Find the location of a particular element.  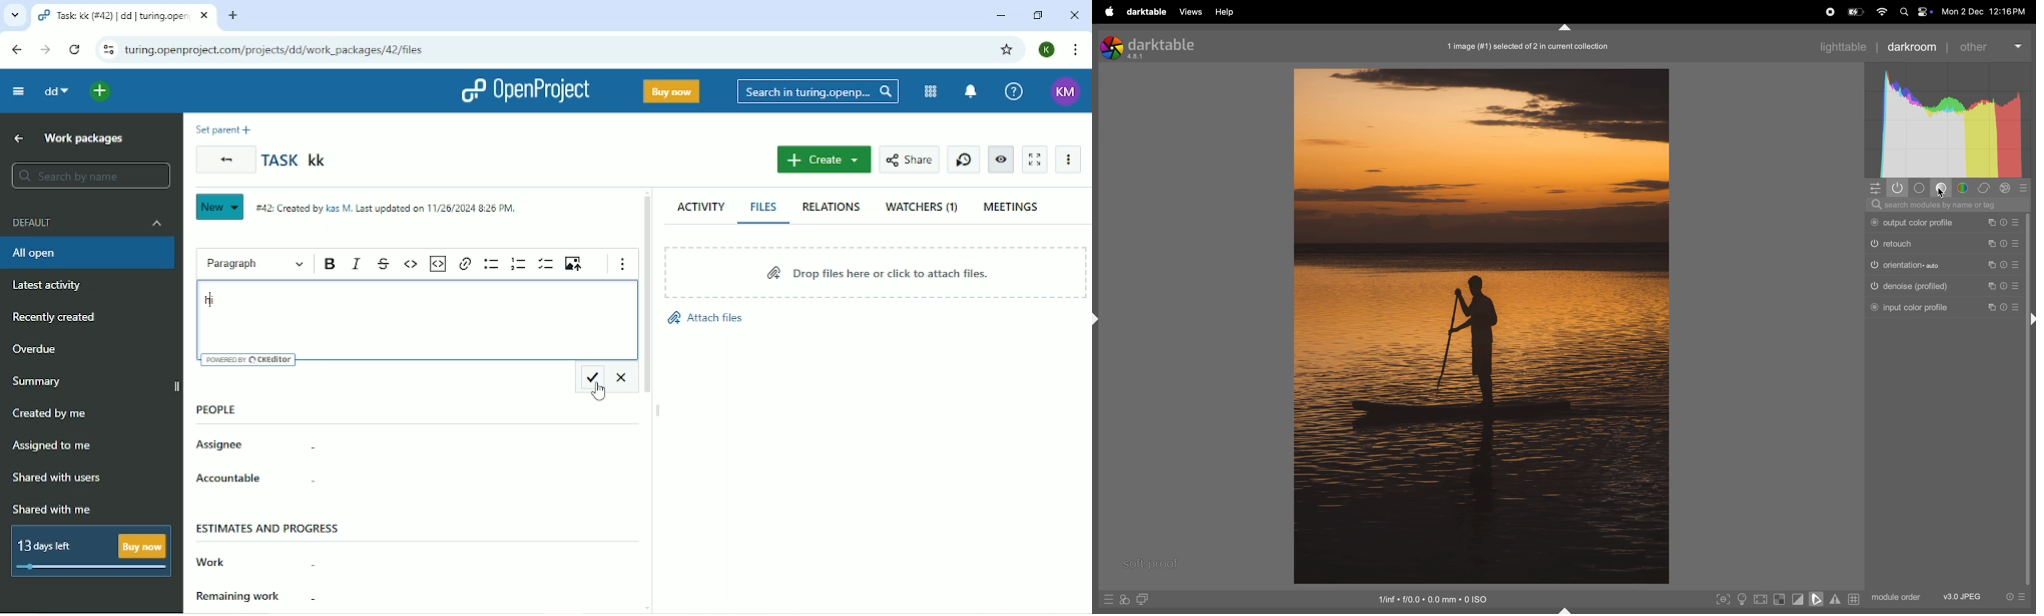

Back is located at coordinates (225, 159).